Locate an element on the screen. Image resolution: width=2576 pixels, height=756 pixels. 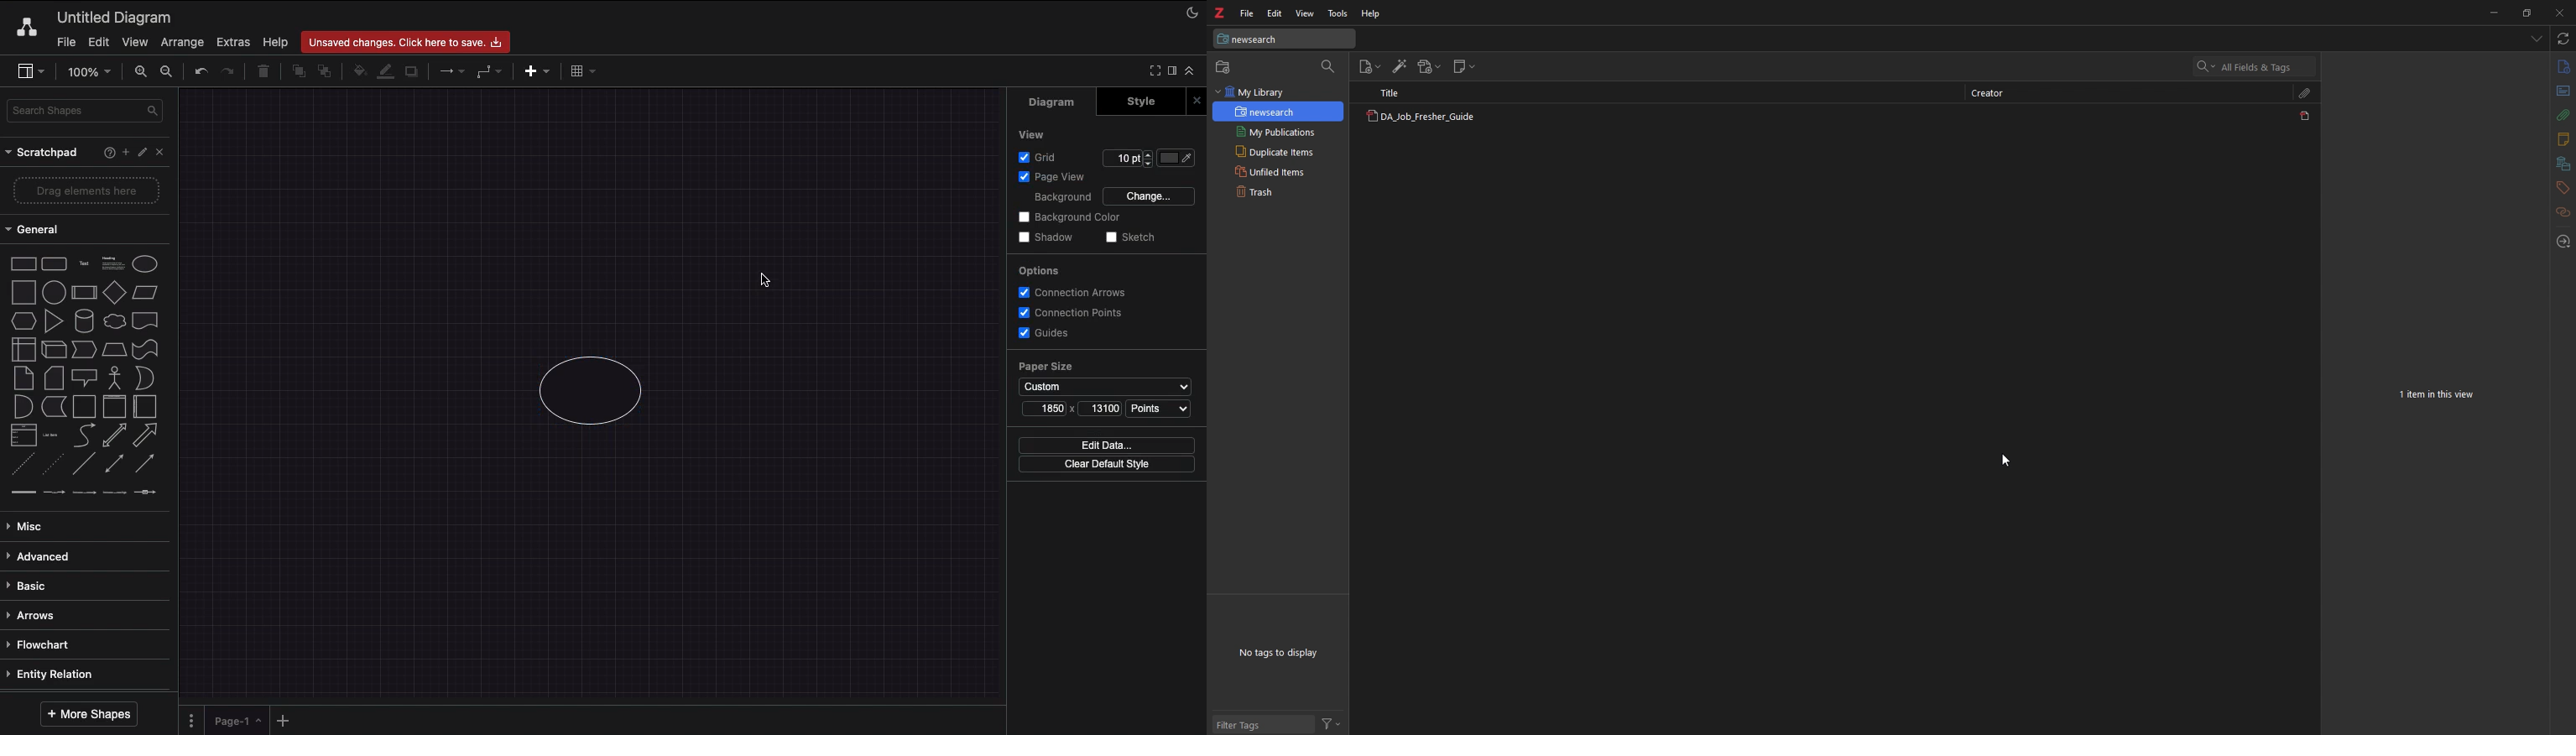
Edit is located at coordinates (144, 153).